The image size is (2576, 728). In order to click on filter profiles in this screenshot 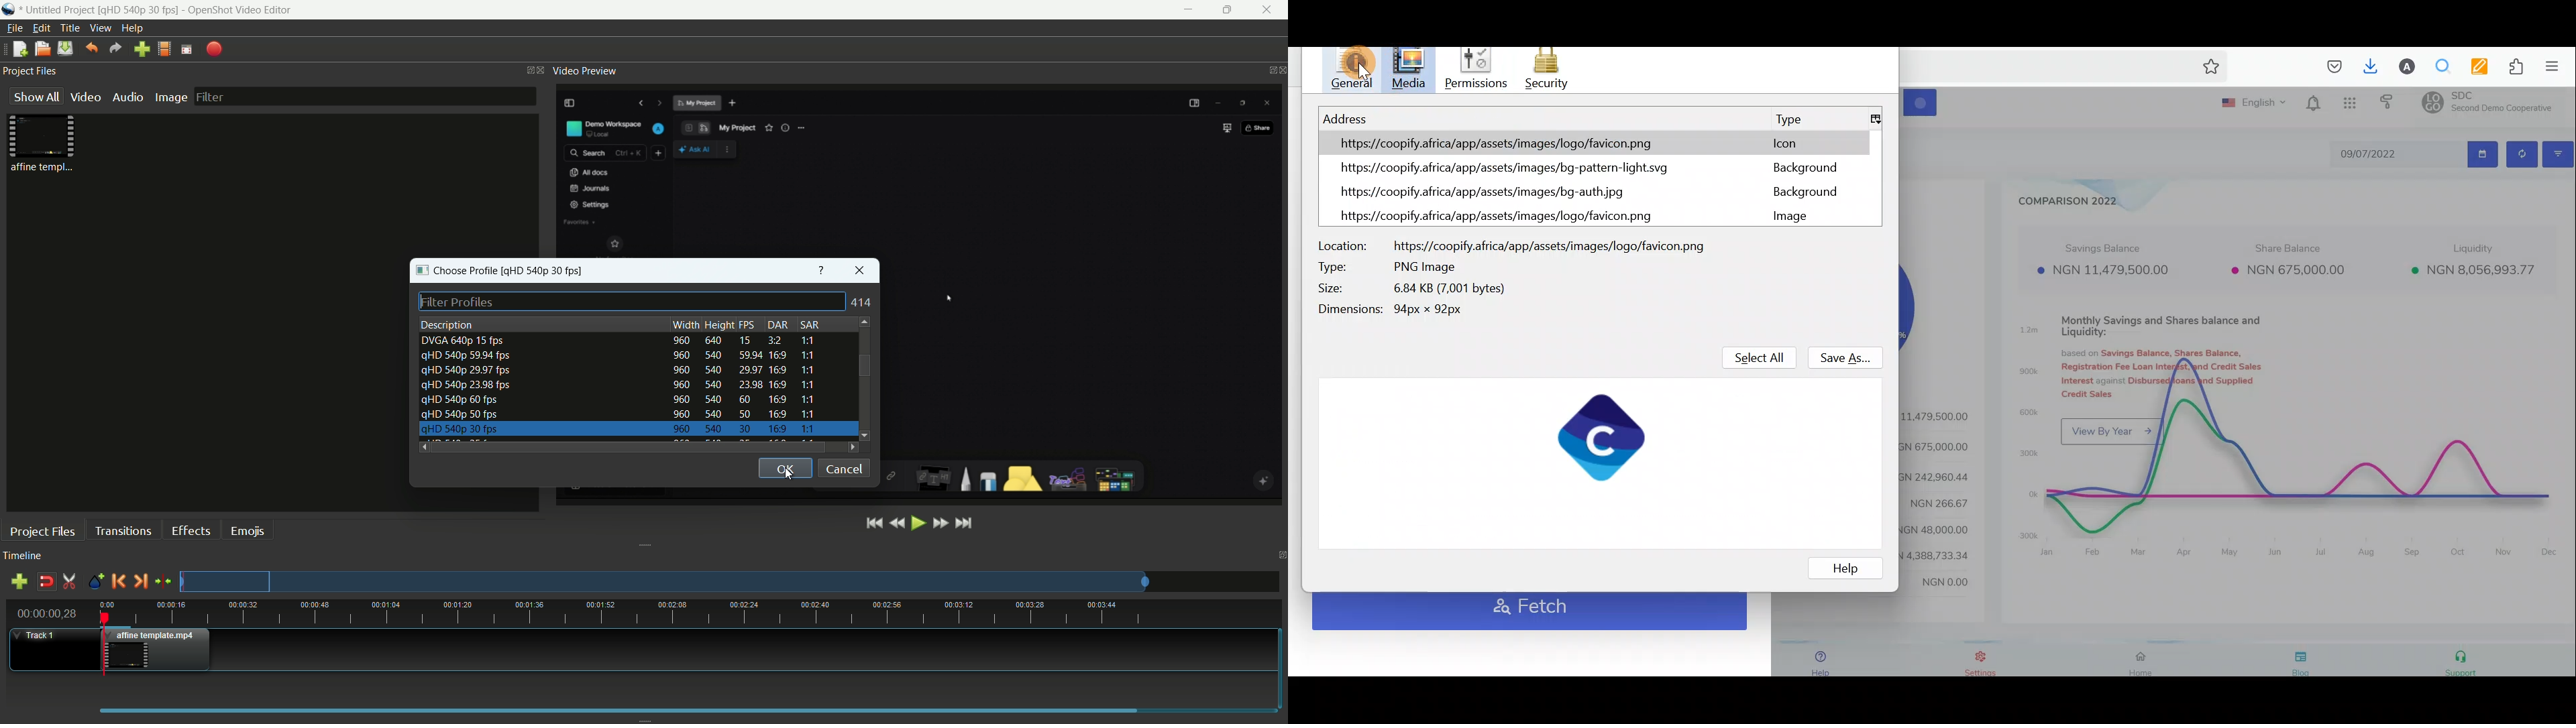, I will do `click(631, 301)`.